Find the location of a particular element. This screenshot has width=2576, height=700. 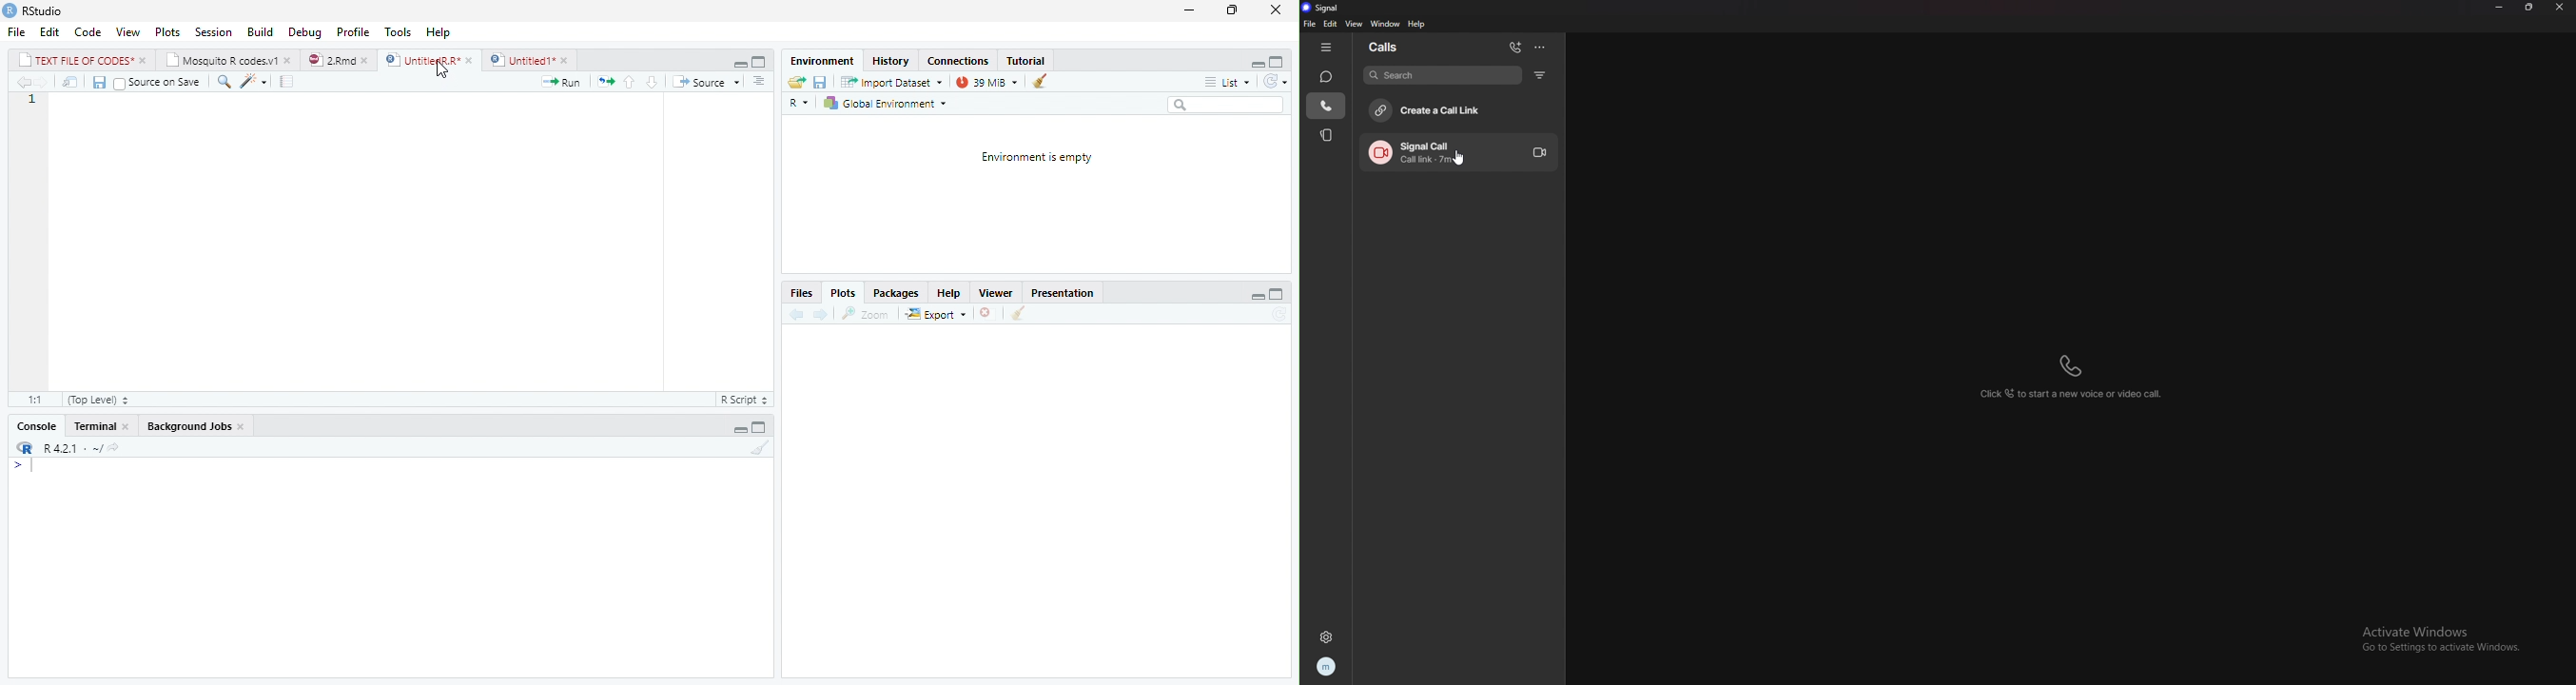

Profile is located at coordinates (354, 31).